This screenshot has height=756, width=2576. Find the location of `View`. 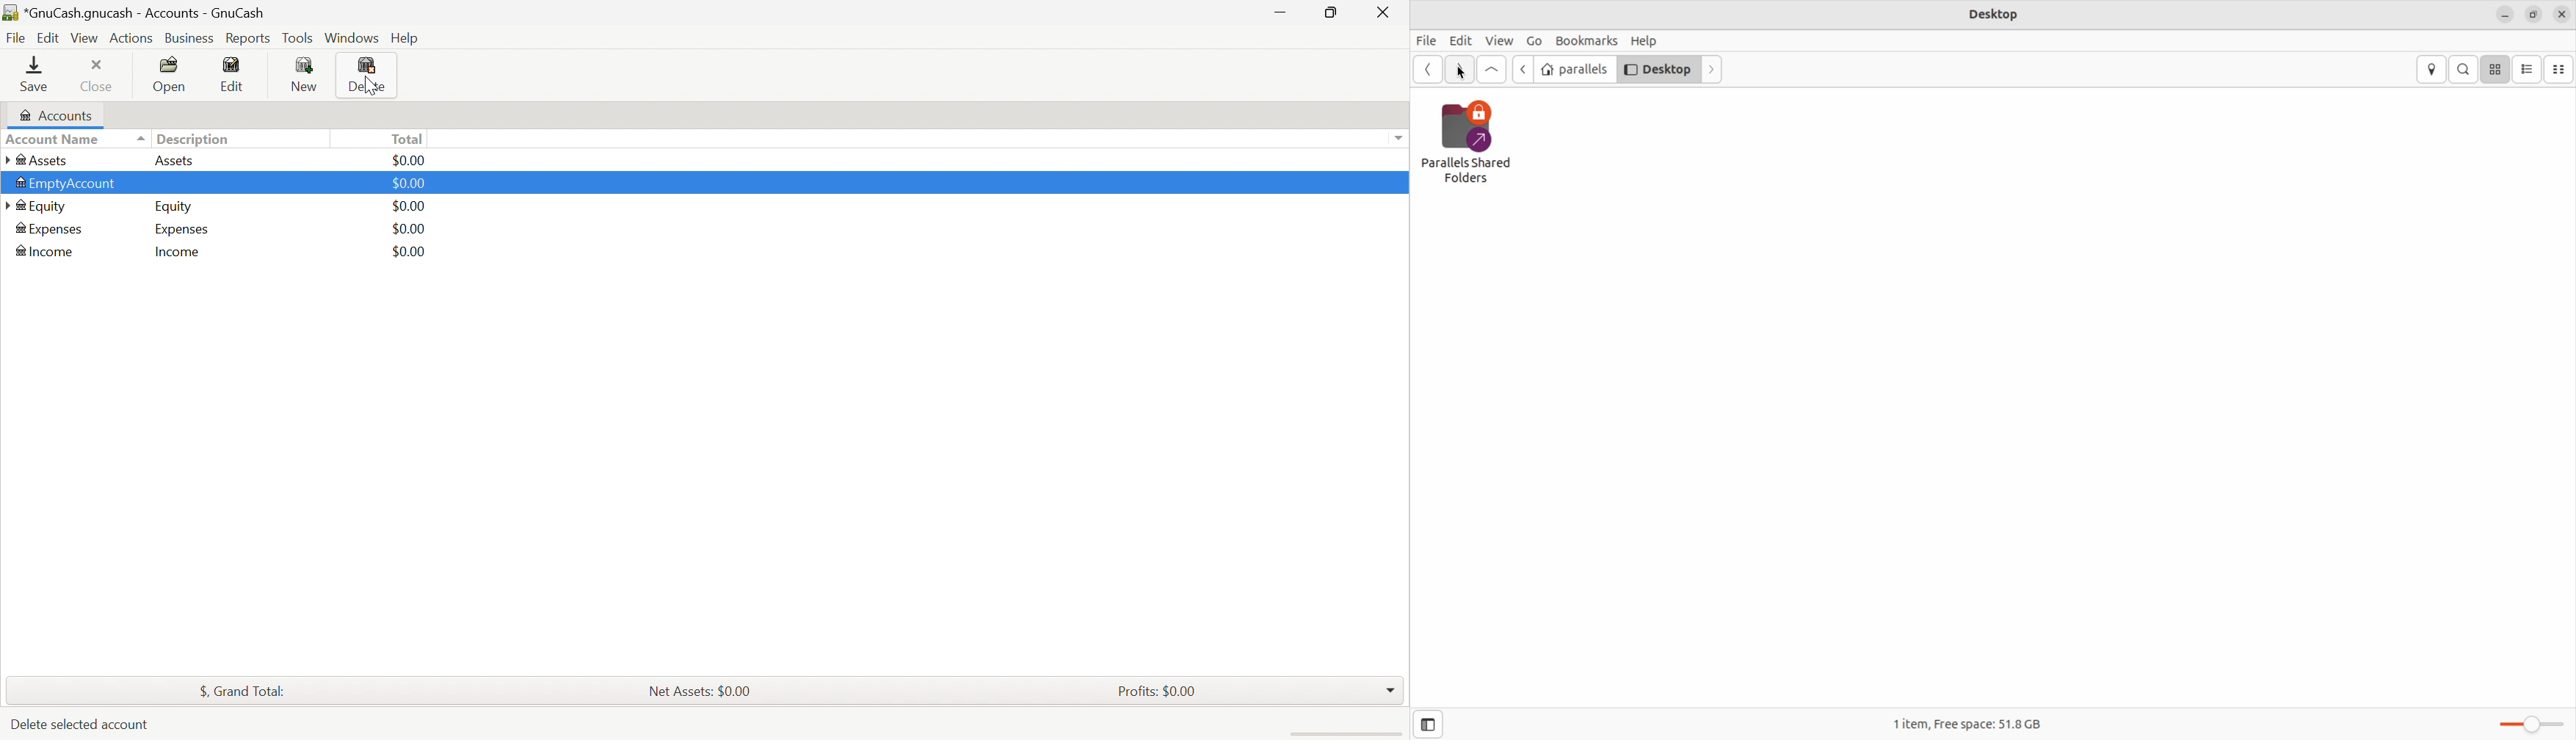

View is located at coordinates (85, 39).